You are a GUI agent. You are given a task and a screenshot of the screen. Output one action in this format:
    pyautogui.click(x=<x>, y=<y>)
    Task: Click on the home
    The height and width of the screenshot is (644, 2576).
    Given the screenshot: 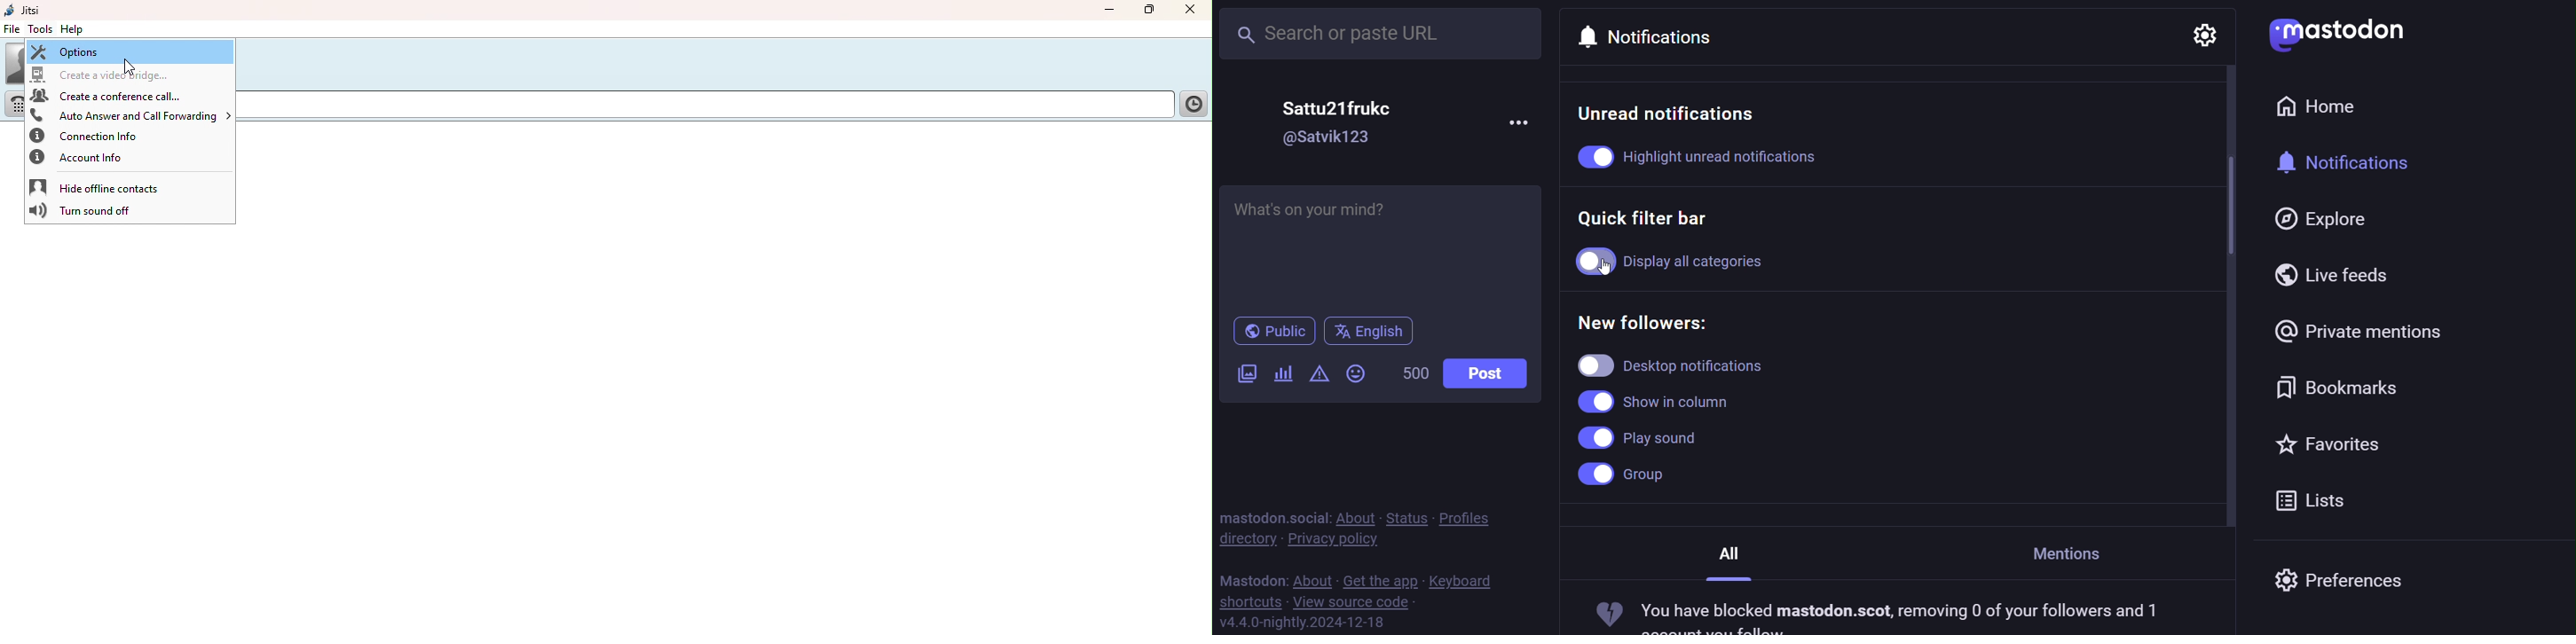 What is the action you would take?
    pyautogui.click(x=2327, y=107)
    